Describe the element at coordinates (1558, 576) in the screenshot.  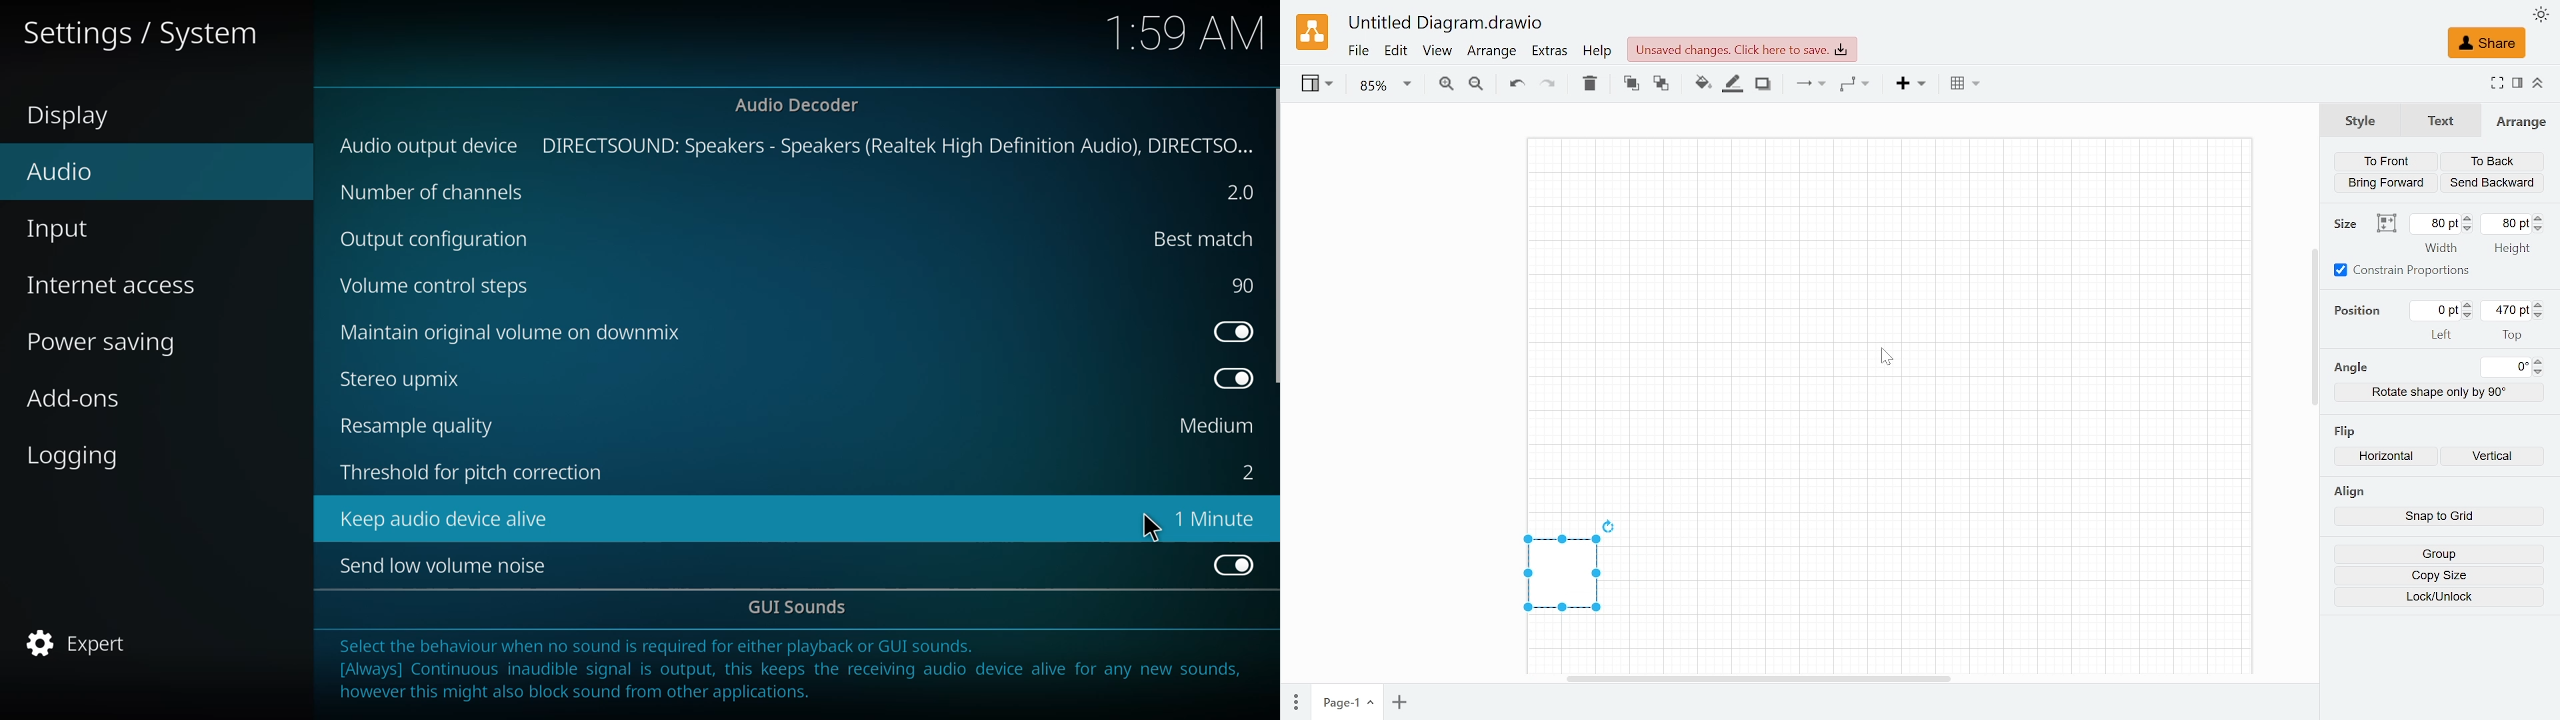
I see `Shape snapped to the edges of the canvas` at that location.